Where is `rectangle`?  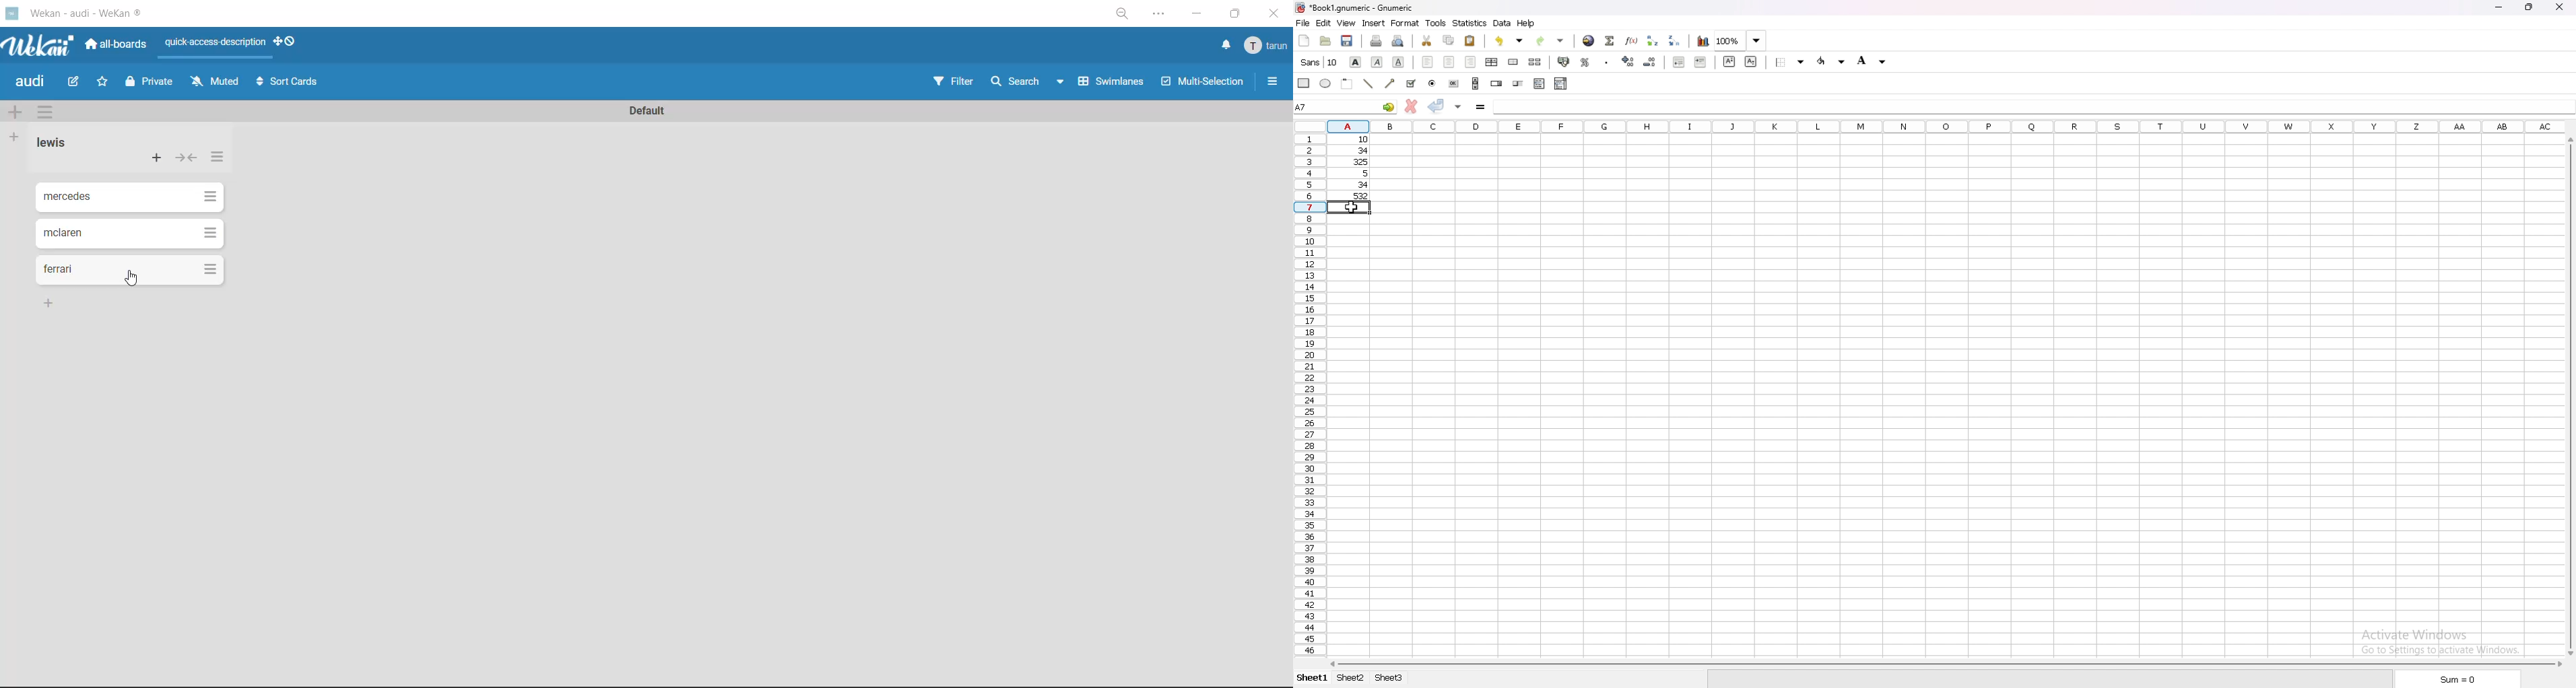
rectangle is located at coordinates (1304, 82).